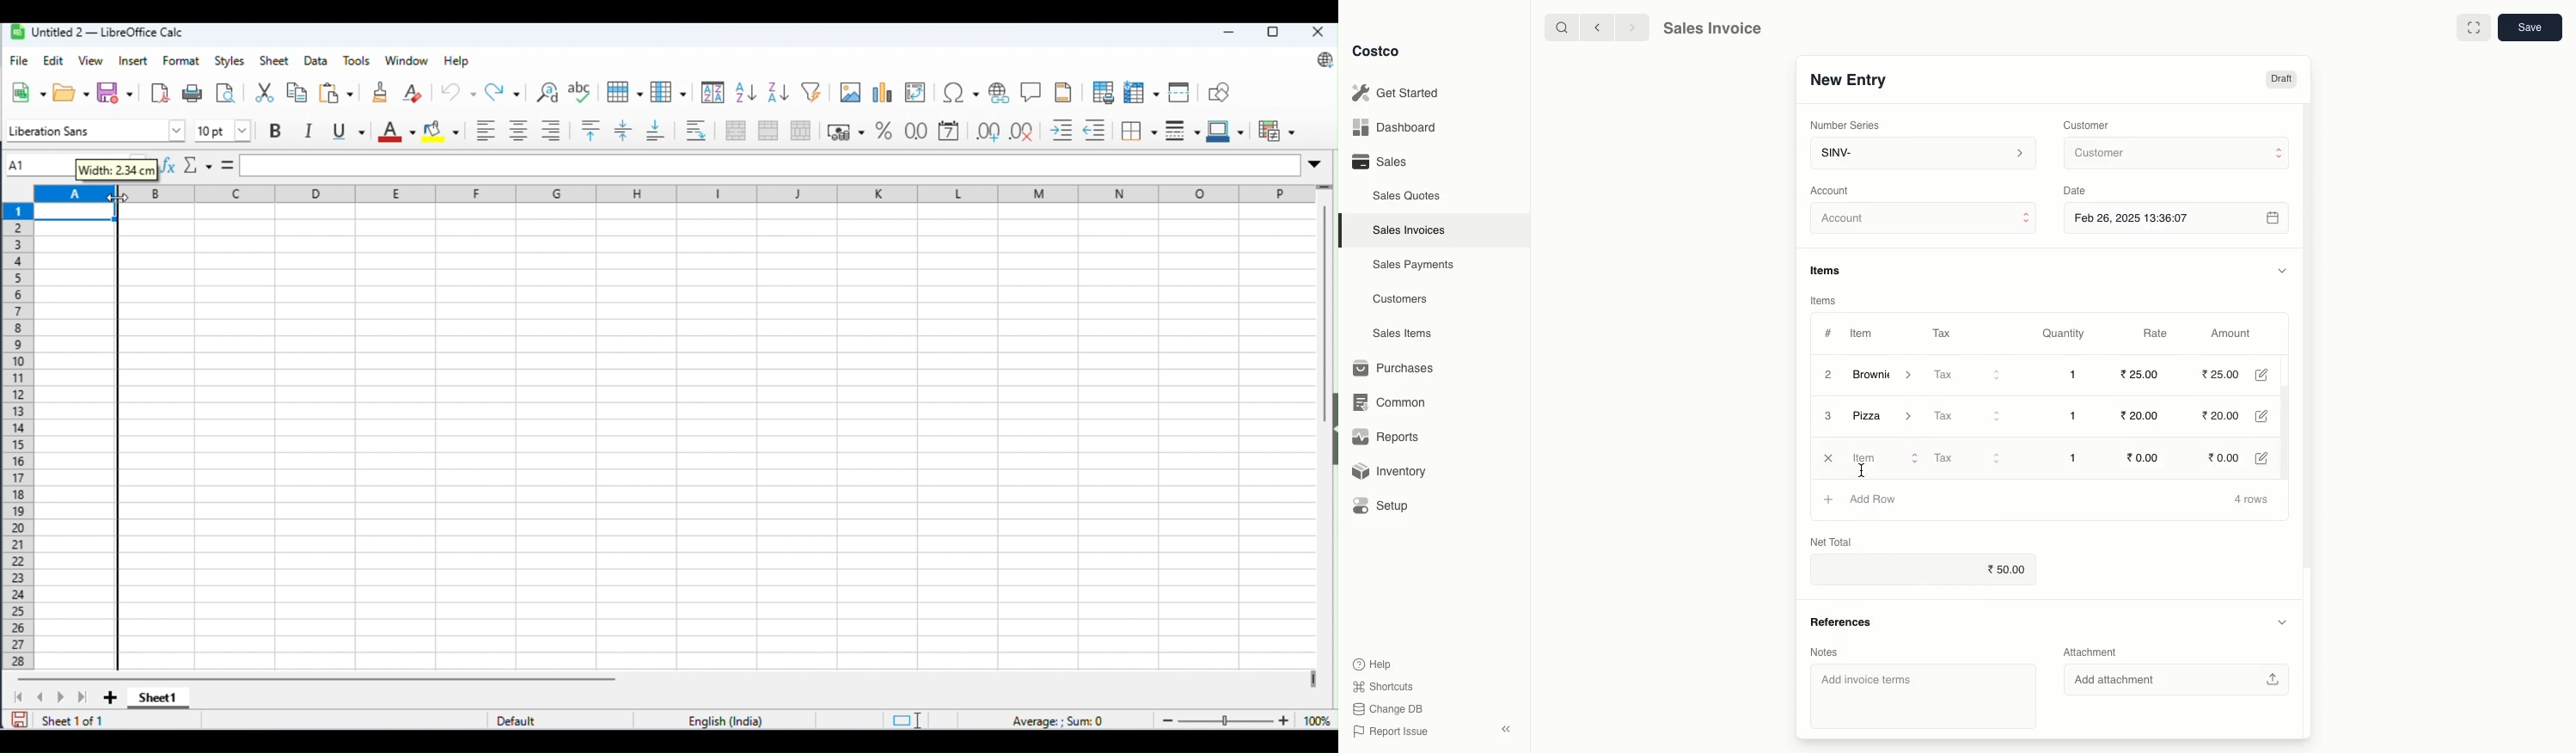 The height and width of the screenshot is (756, 2576). I want to click on Customer, so click(2089, 124).